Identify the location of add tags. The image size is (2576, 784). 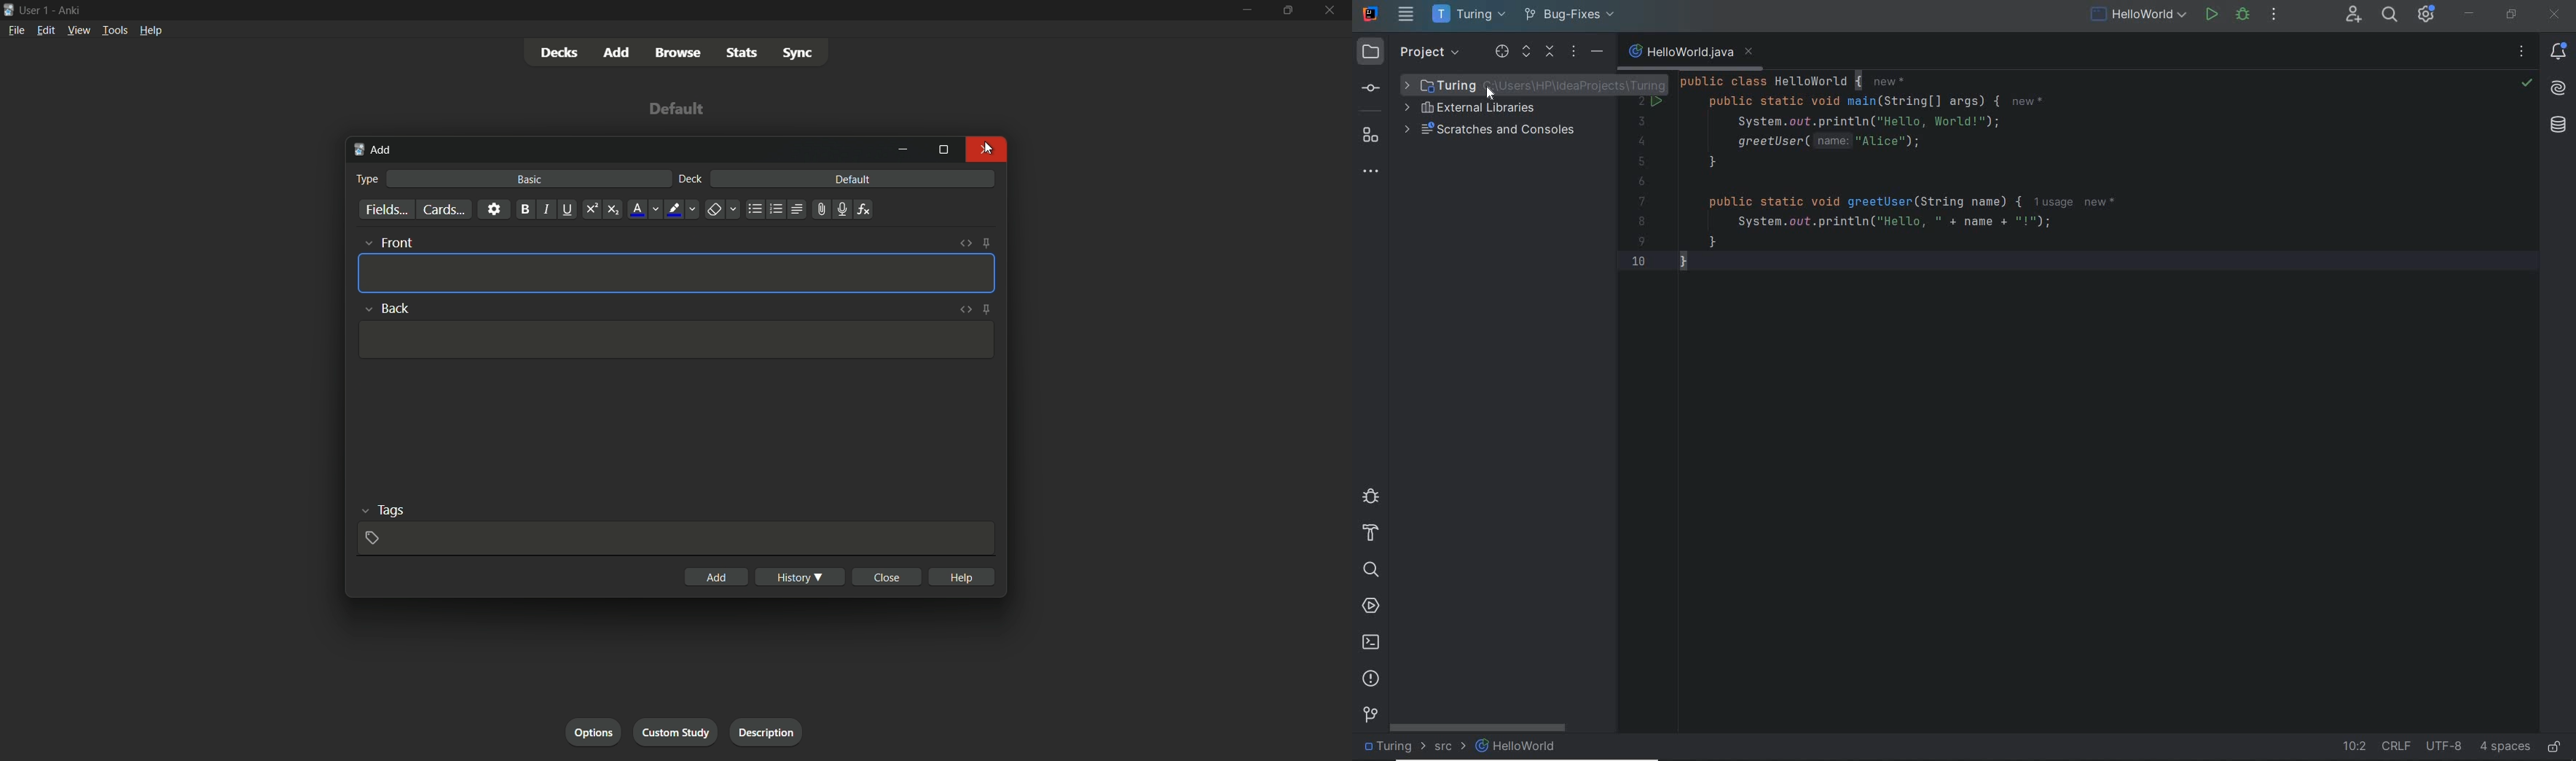
(375, 539).